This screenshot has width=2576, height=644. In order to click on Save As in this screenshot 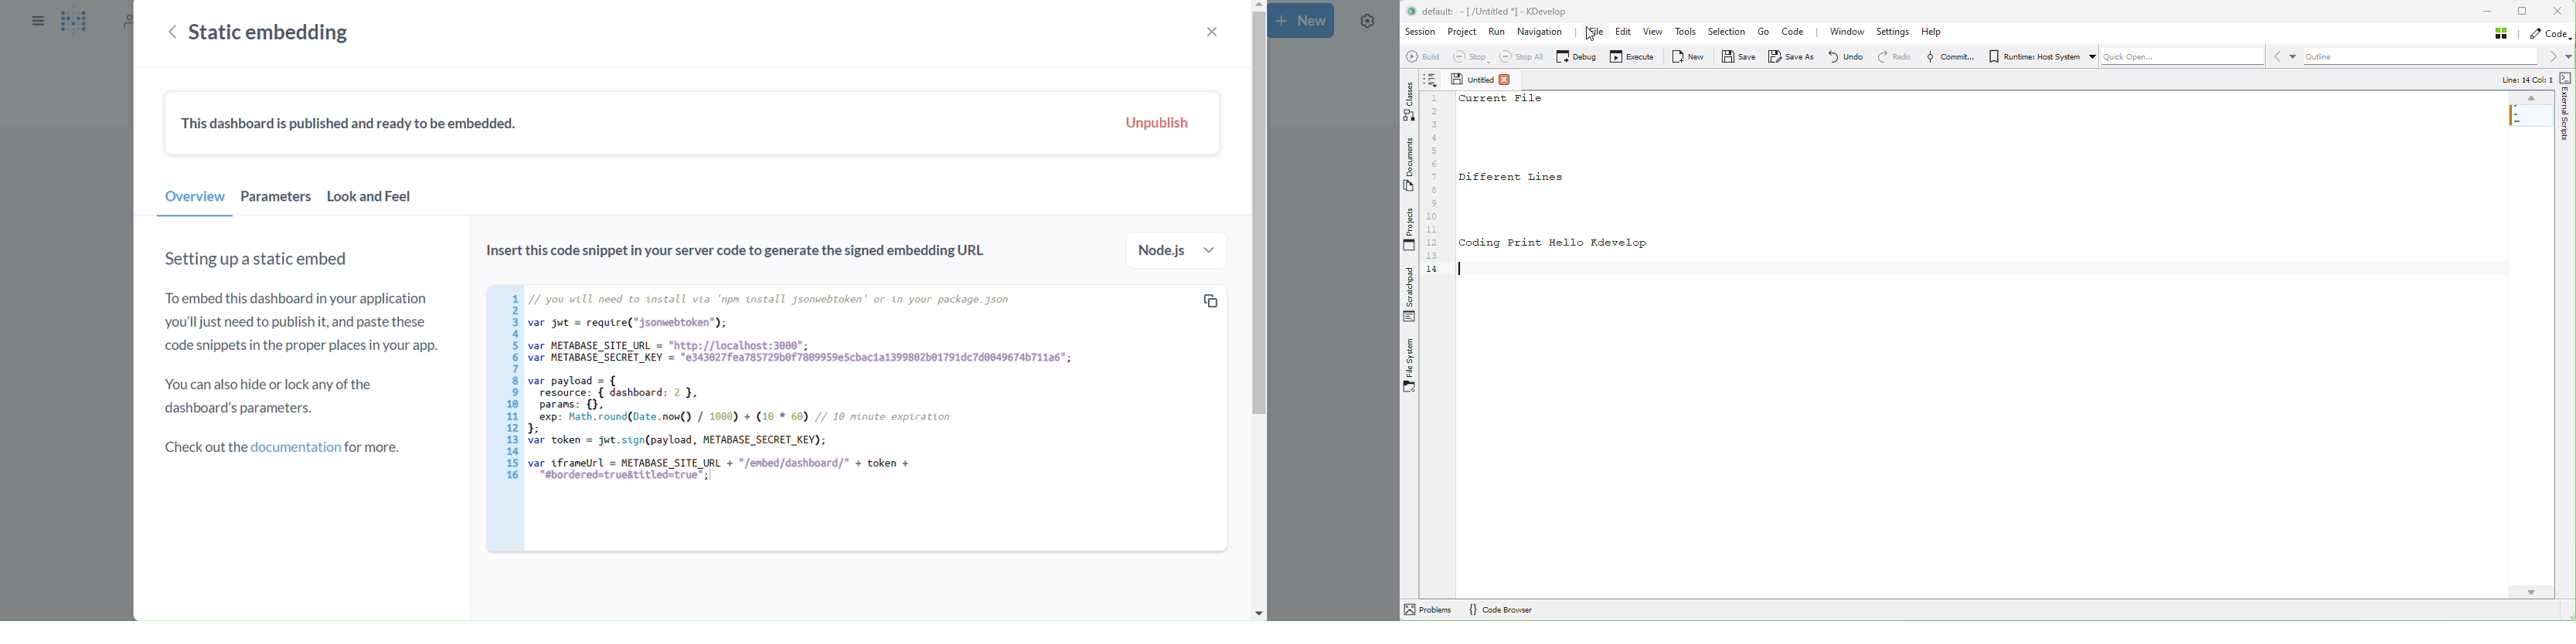, I will do `click(1792, 57)`.